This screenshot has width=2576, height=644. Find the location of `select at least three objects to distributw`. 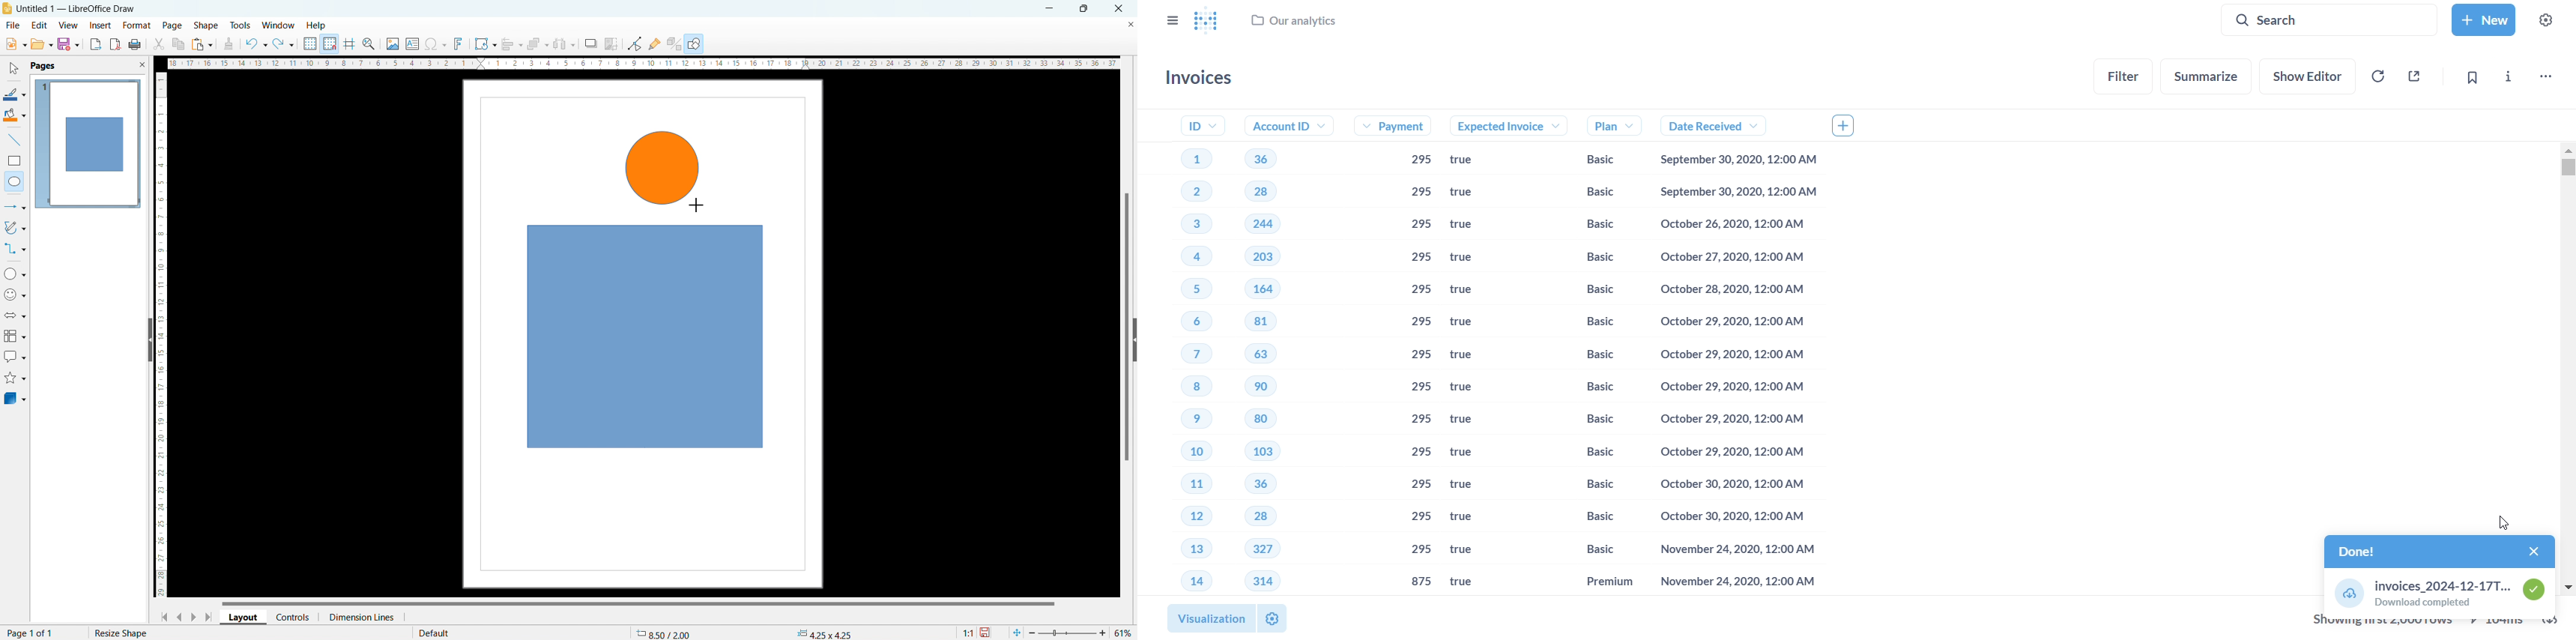

select at least three objects to distributw is located at coordinates (563, 44).